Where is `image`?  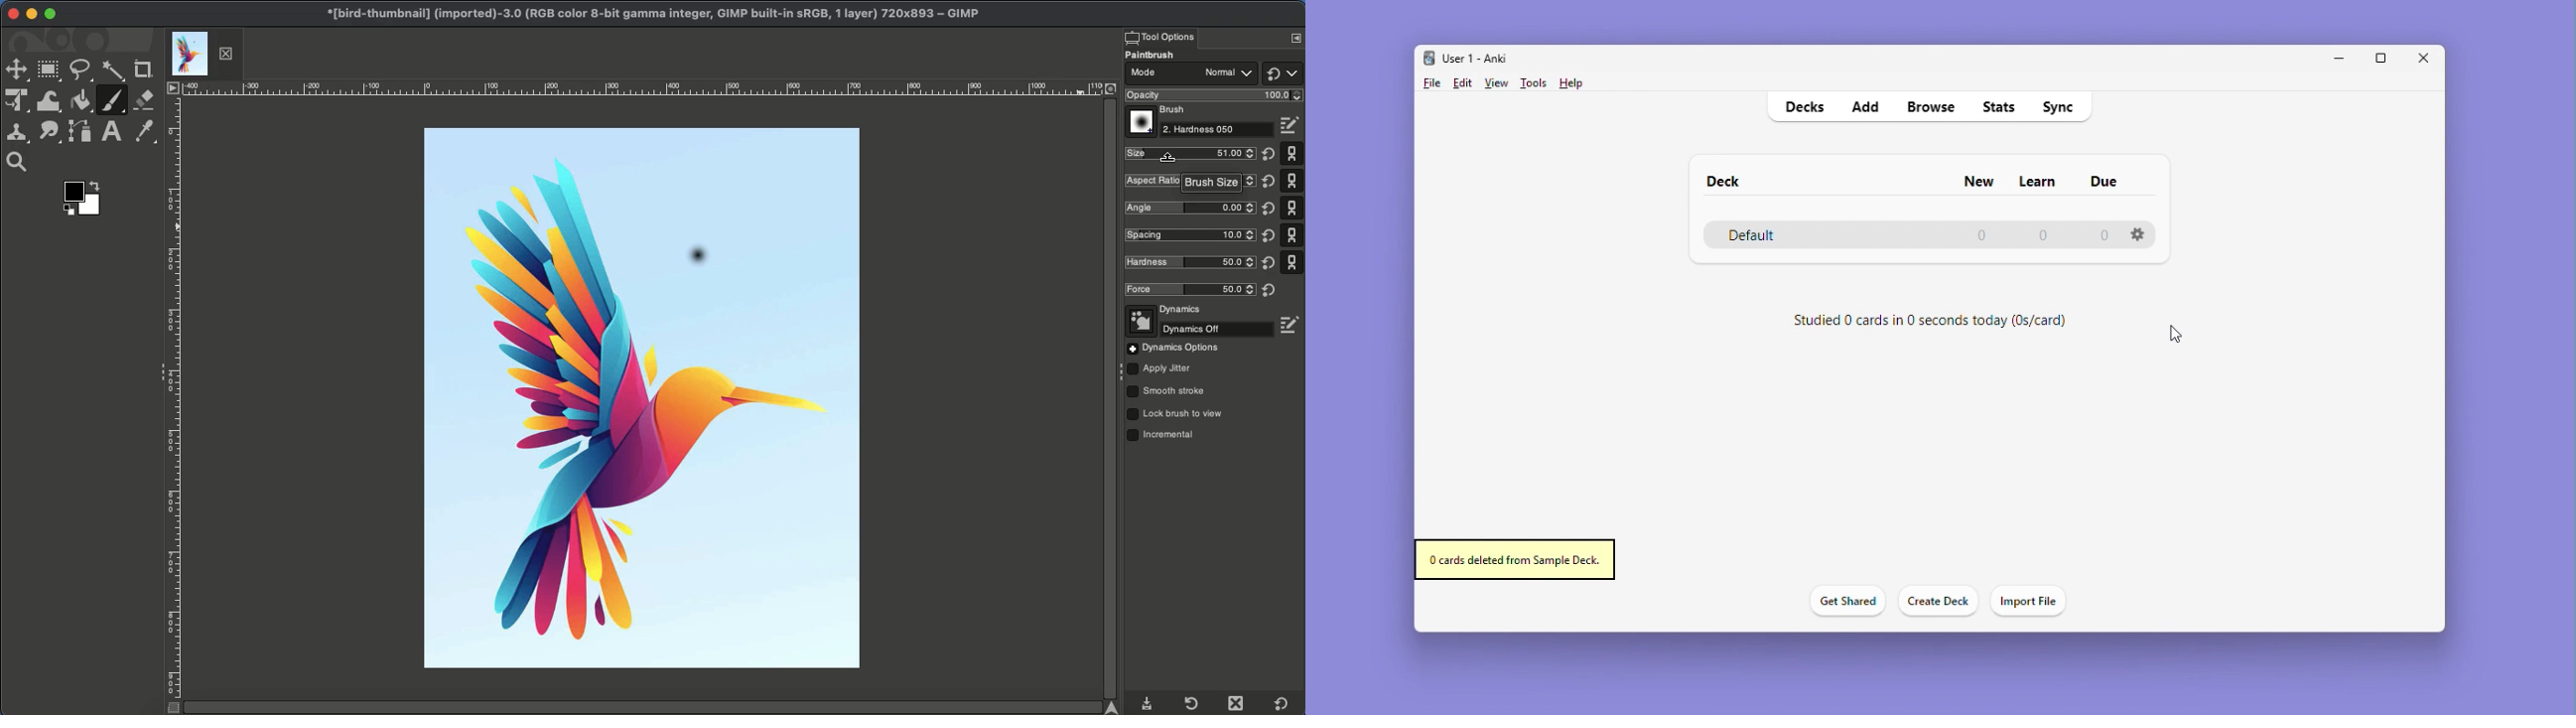 image is located at coordinates (794, 260).